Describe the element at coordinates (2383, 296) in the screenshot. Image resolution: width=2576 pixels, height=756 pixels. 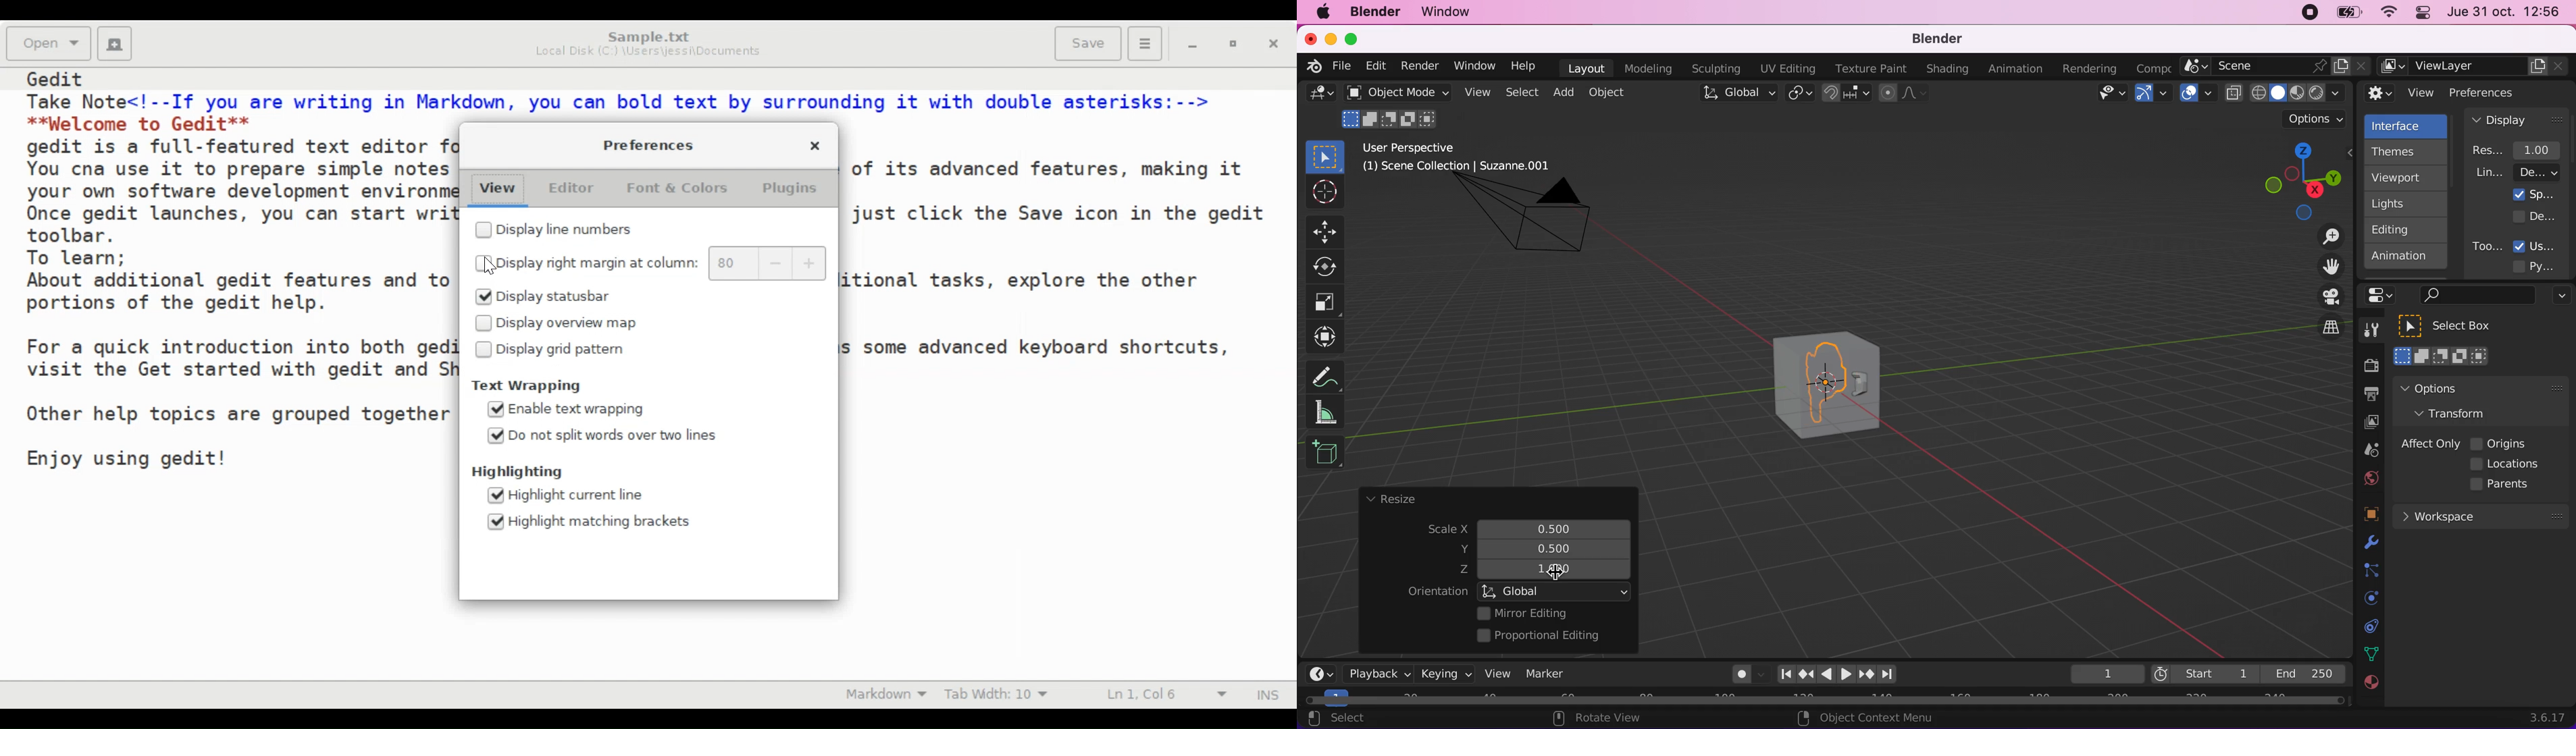
I see `panel control` at that location.